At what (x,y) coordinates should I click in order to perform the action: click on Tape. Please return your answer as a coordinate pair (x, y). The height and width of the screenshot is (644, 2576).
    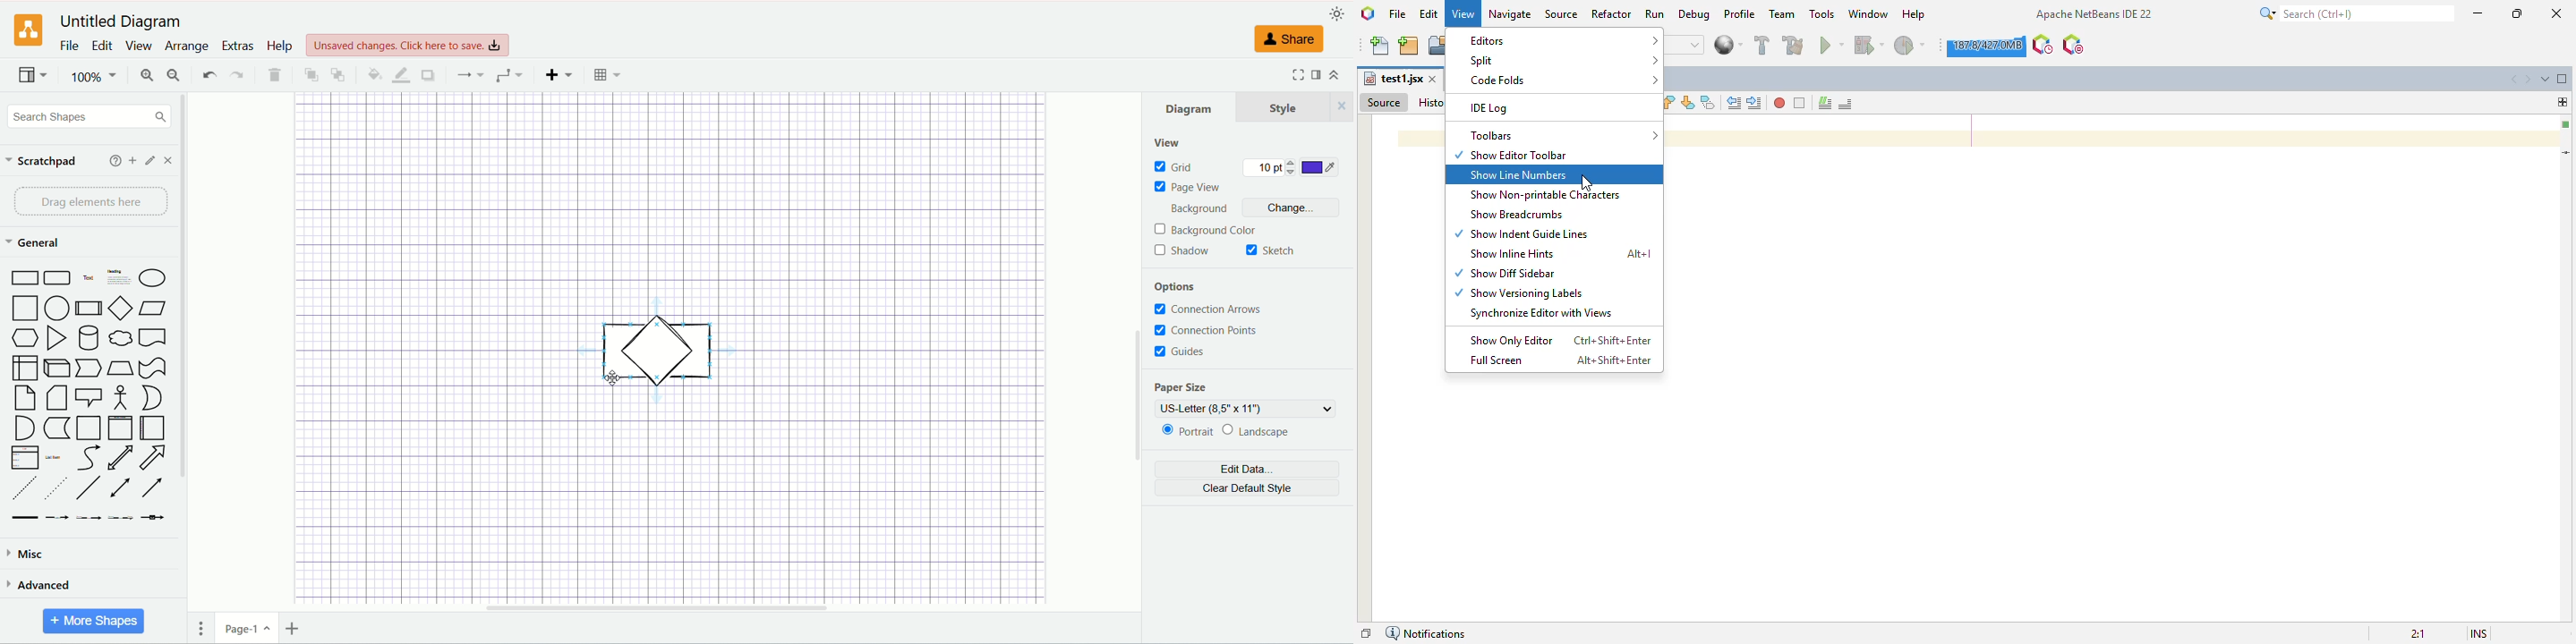
    Looking at the image, I should click on (154, 368).